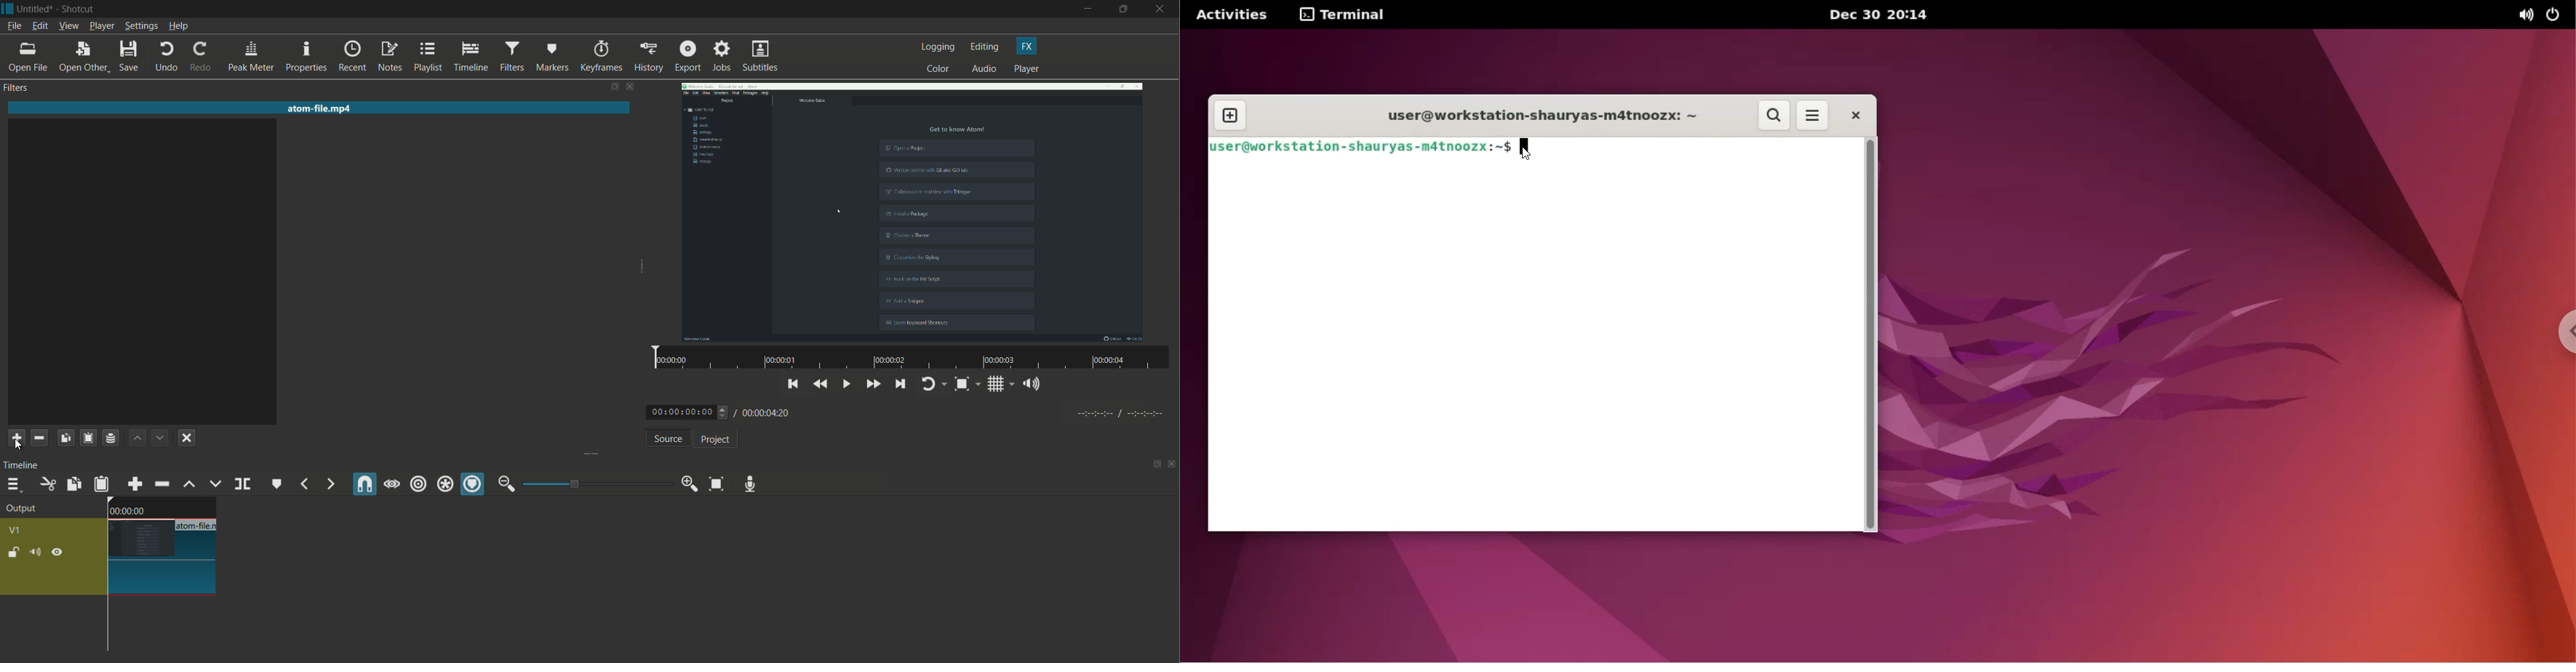  I want to click on view menu, so click(68, 26).